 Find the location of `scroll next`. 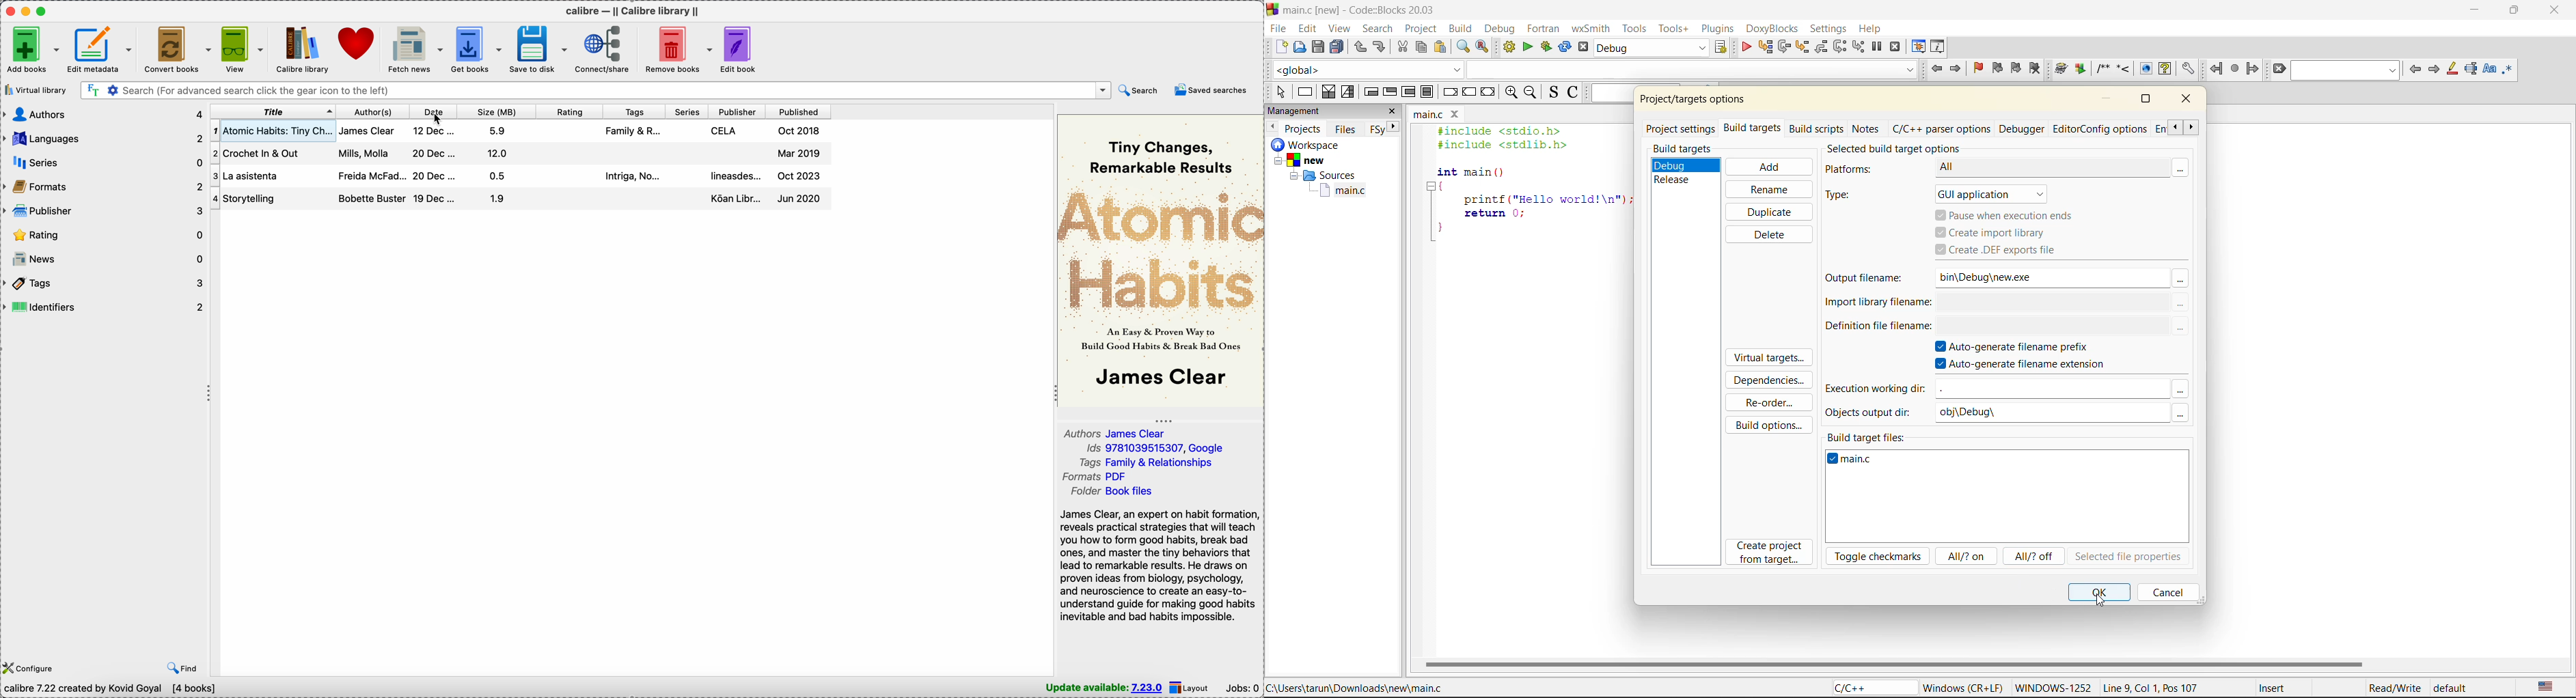

scroll next is located at coordinates (2193, 126).